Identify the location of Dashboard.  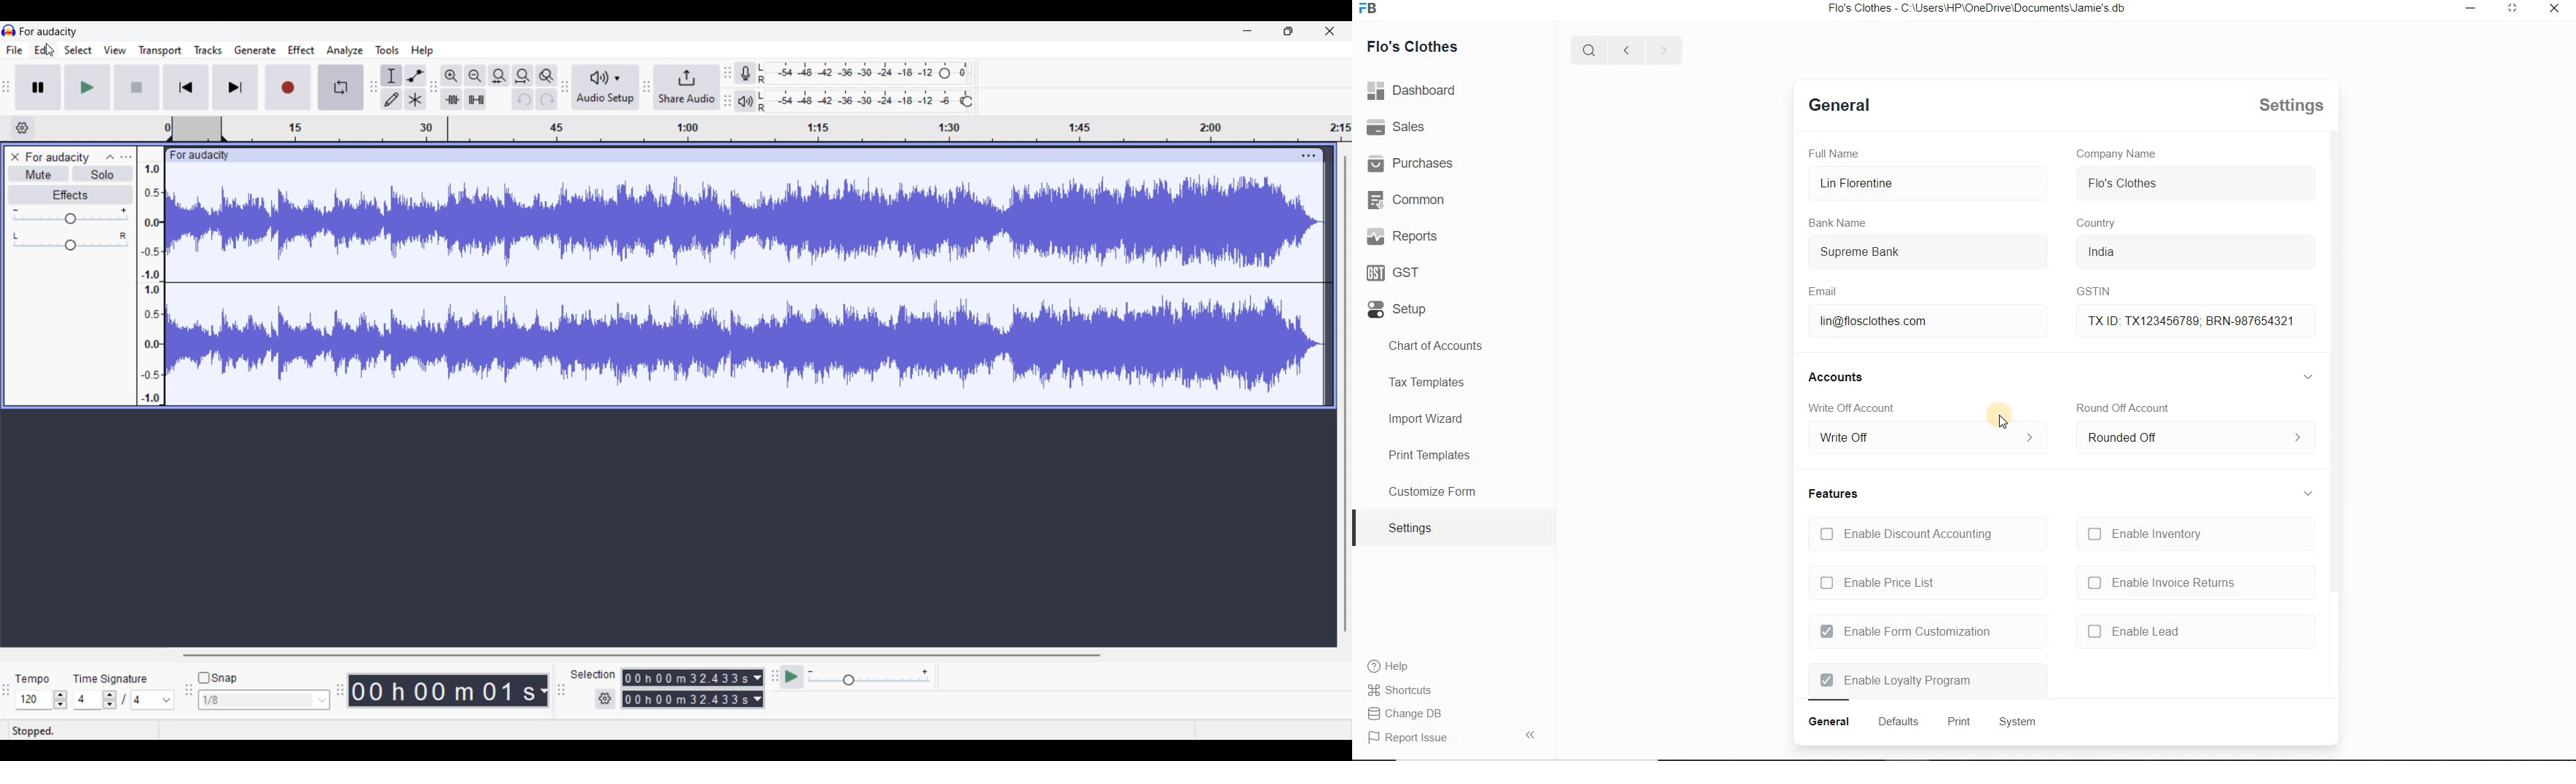
(1413, 90).